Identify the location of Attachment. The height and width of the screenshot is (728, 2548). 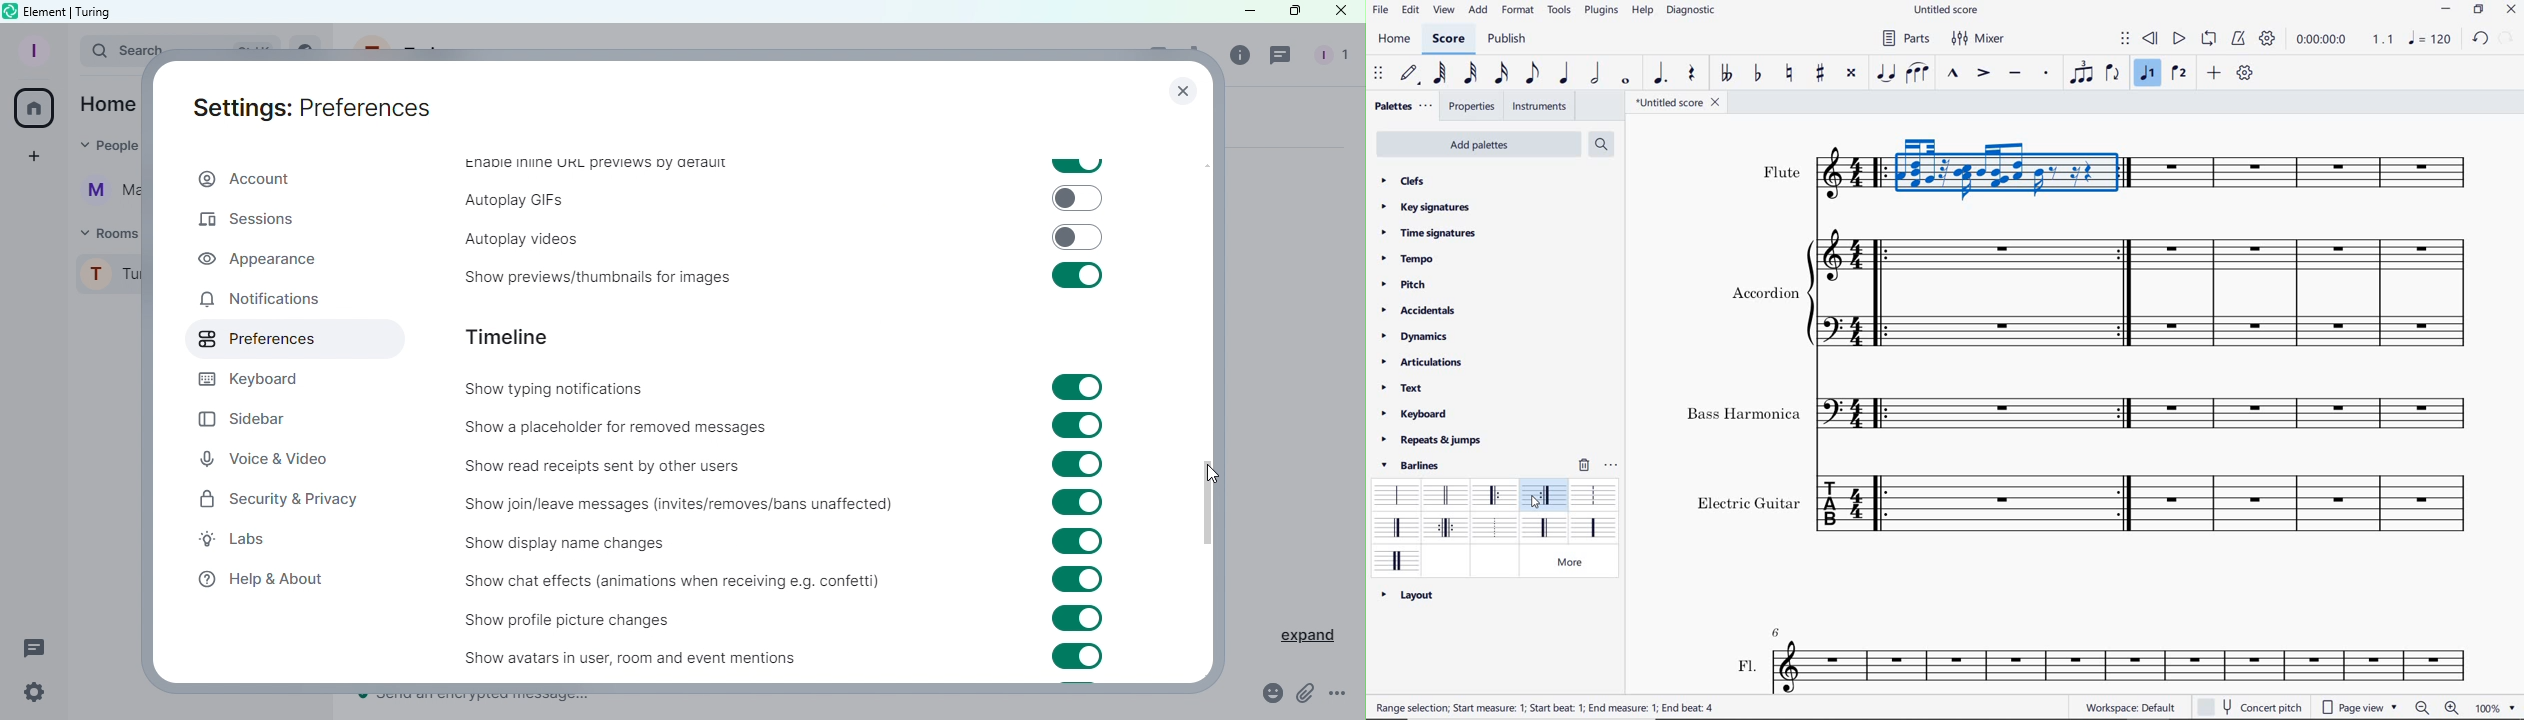
(1305, 695).